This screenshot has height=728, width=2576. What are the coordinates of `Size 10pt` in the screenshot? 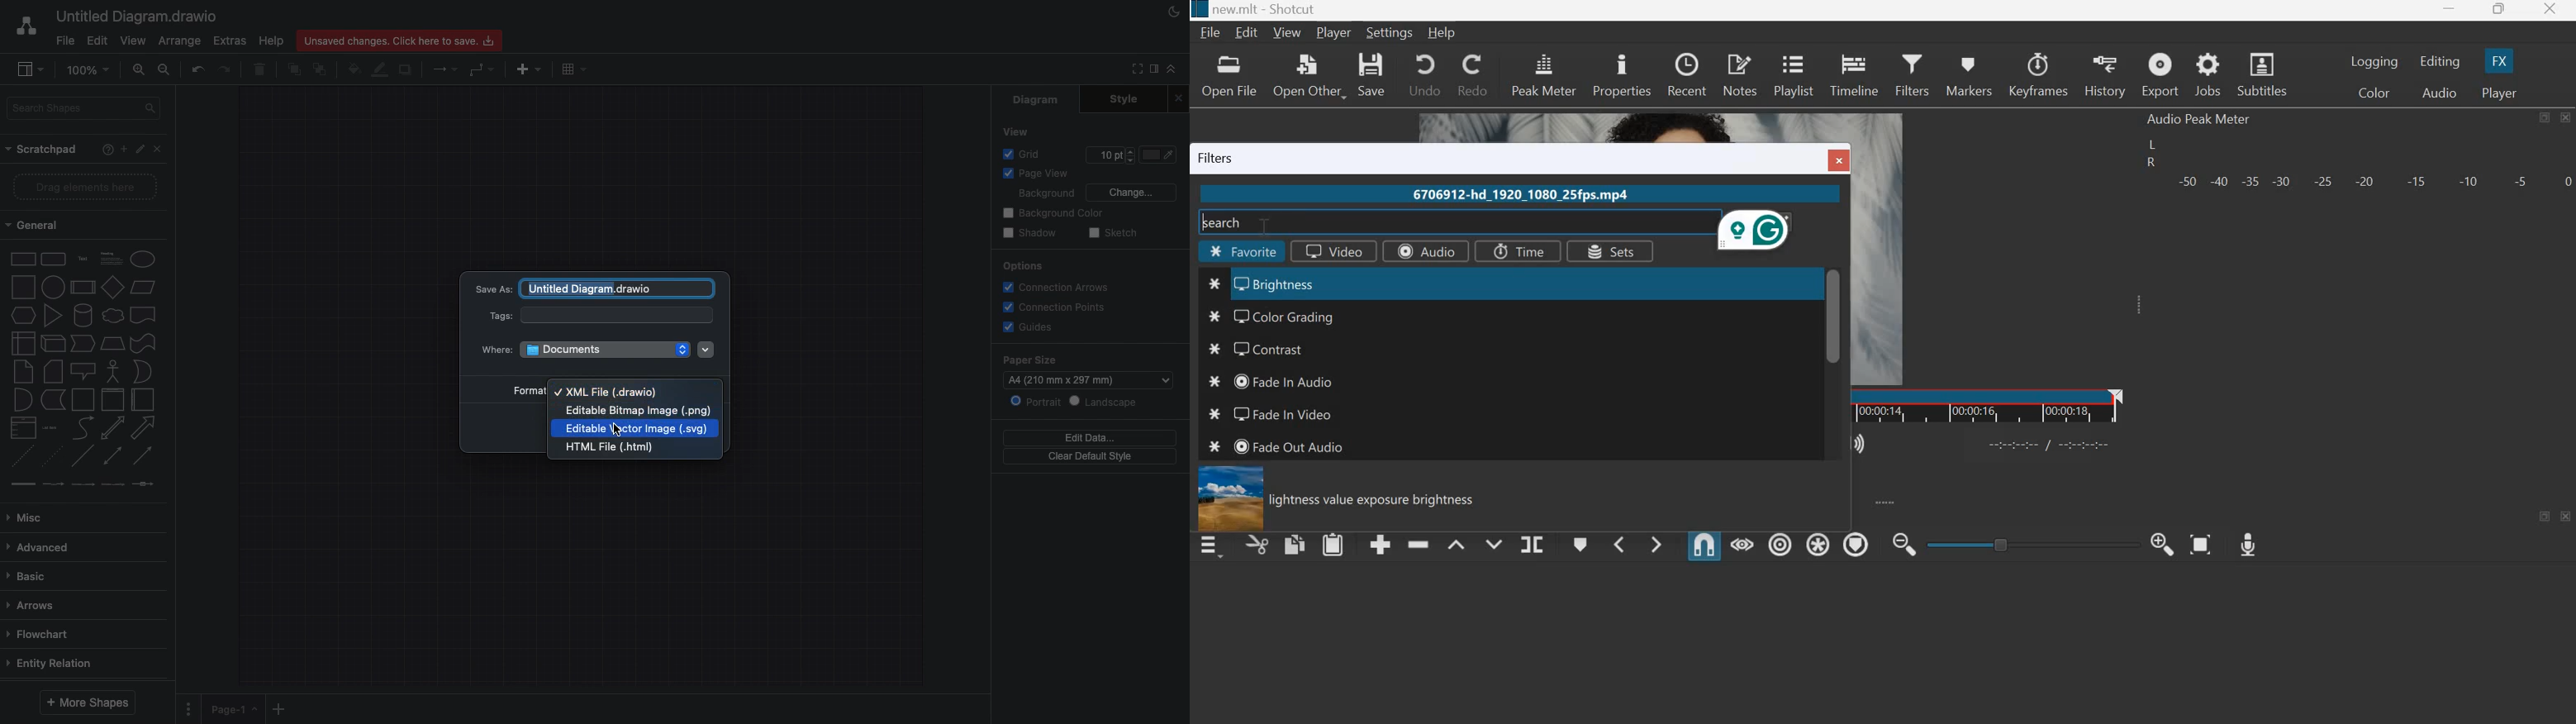 It's located at (1110, 155).